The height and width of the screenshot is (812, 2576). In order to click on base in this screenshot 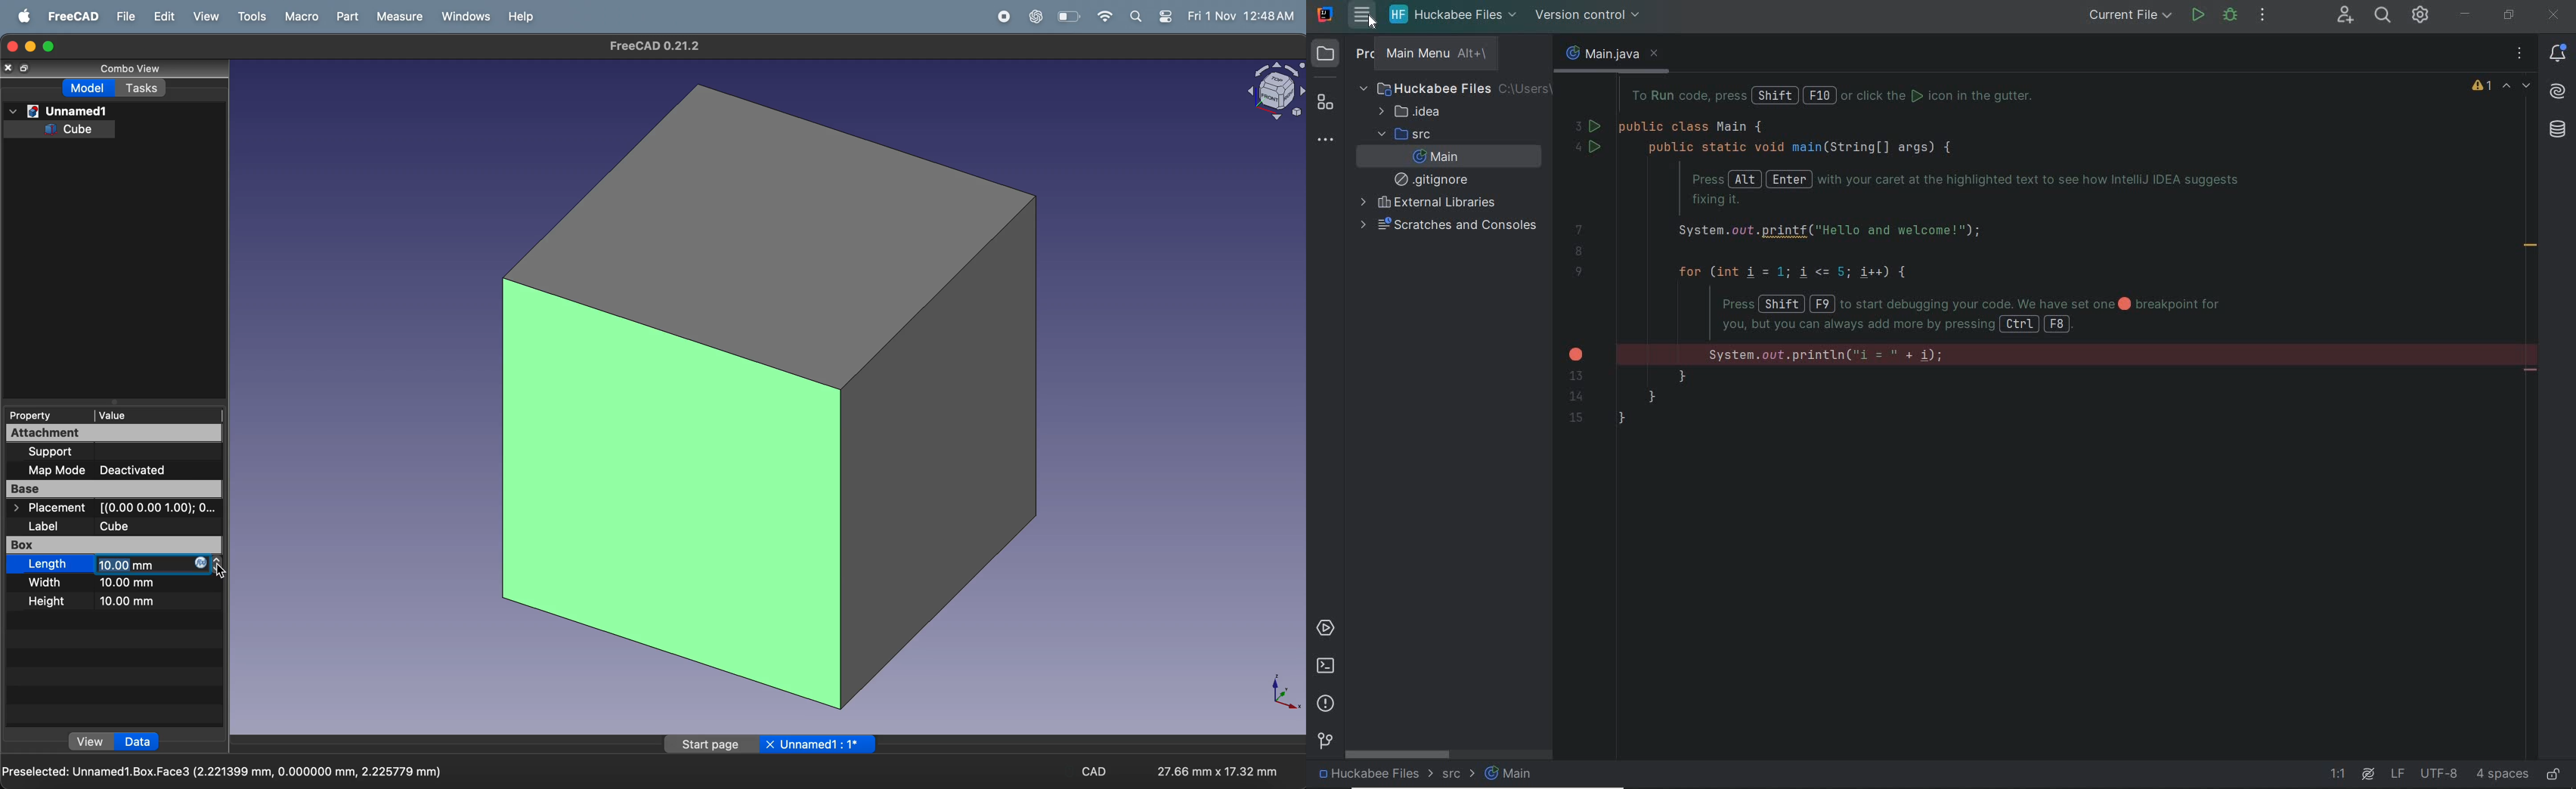, I will do `click(110, 488)`.